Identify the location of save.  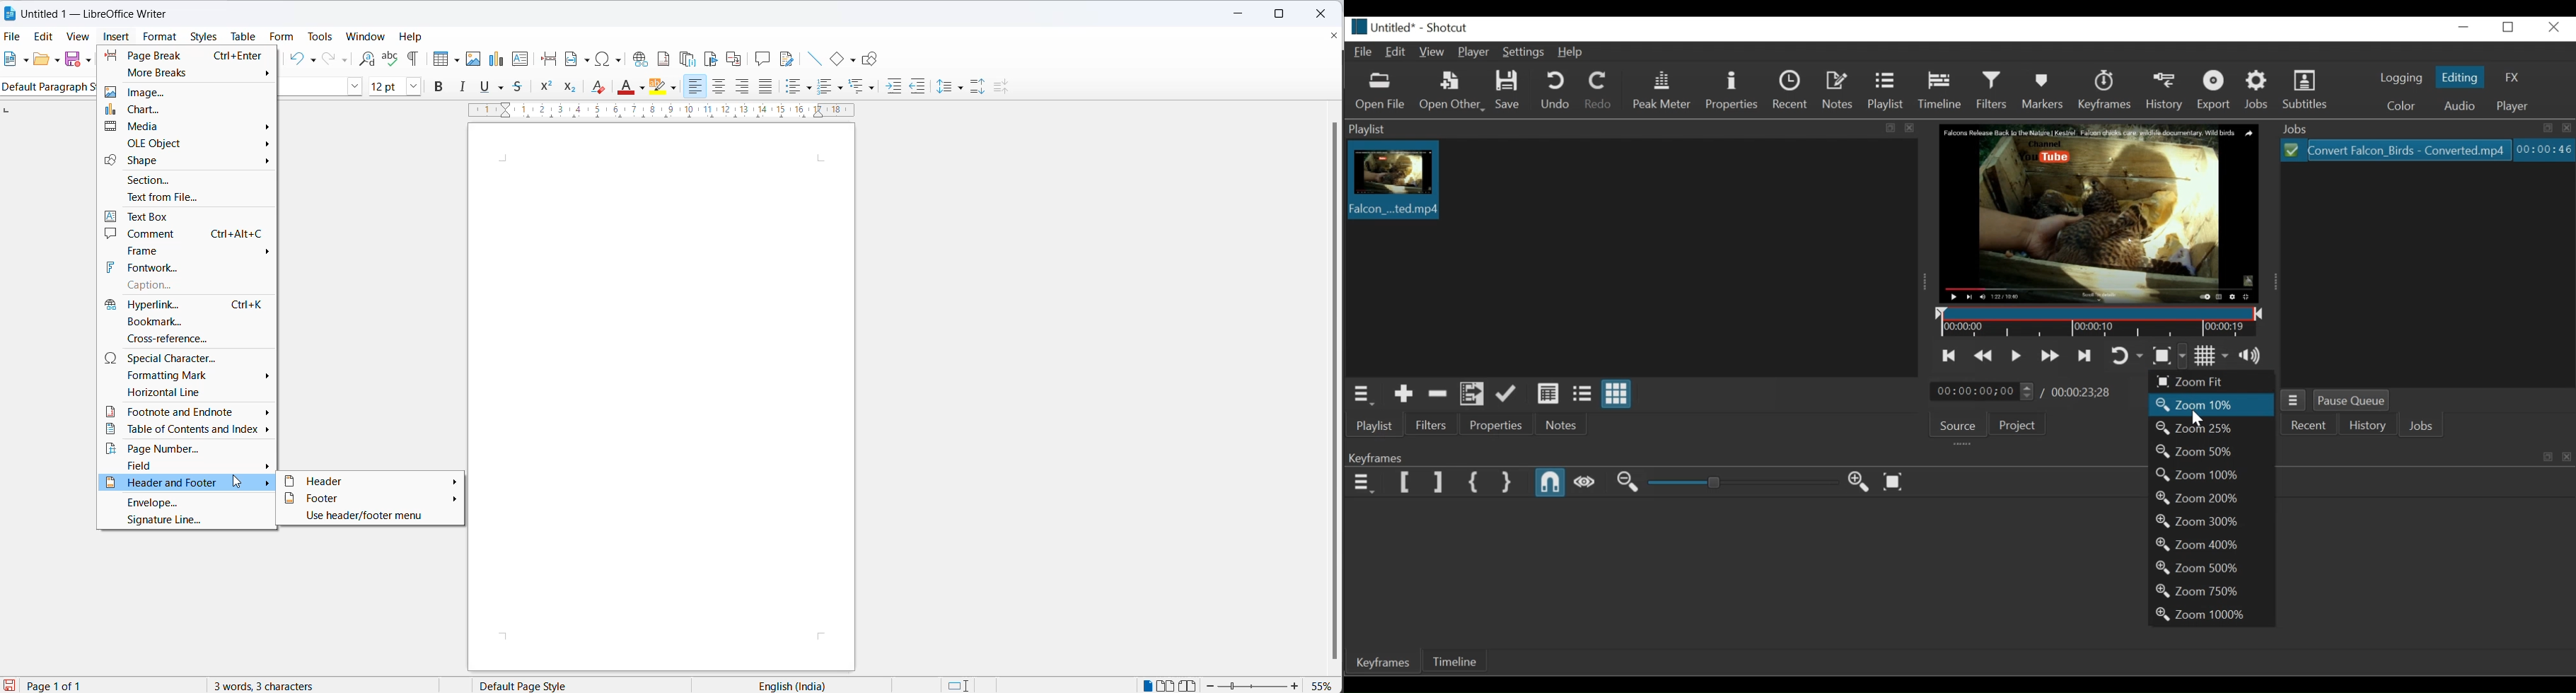
(72, 59).